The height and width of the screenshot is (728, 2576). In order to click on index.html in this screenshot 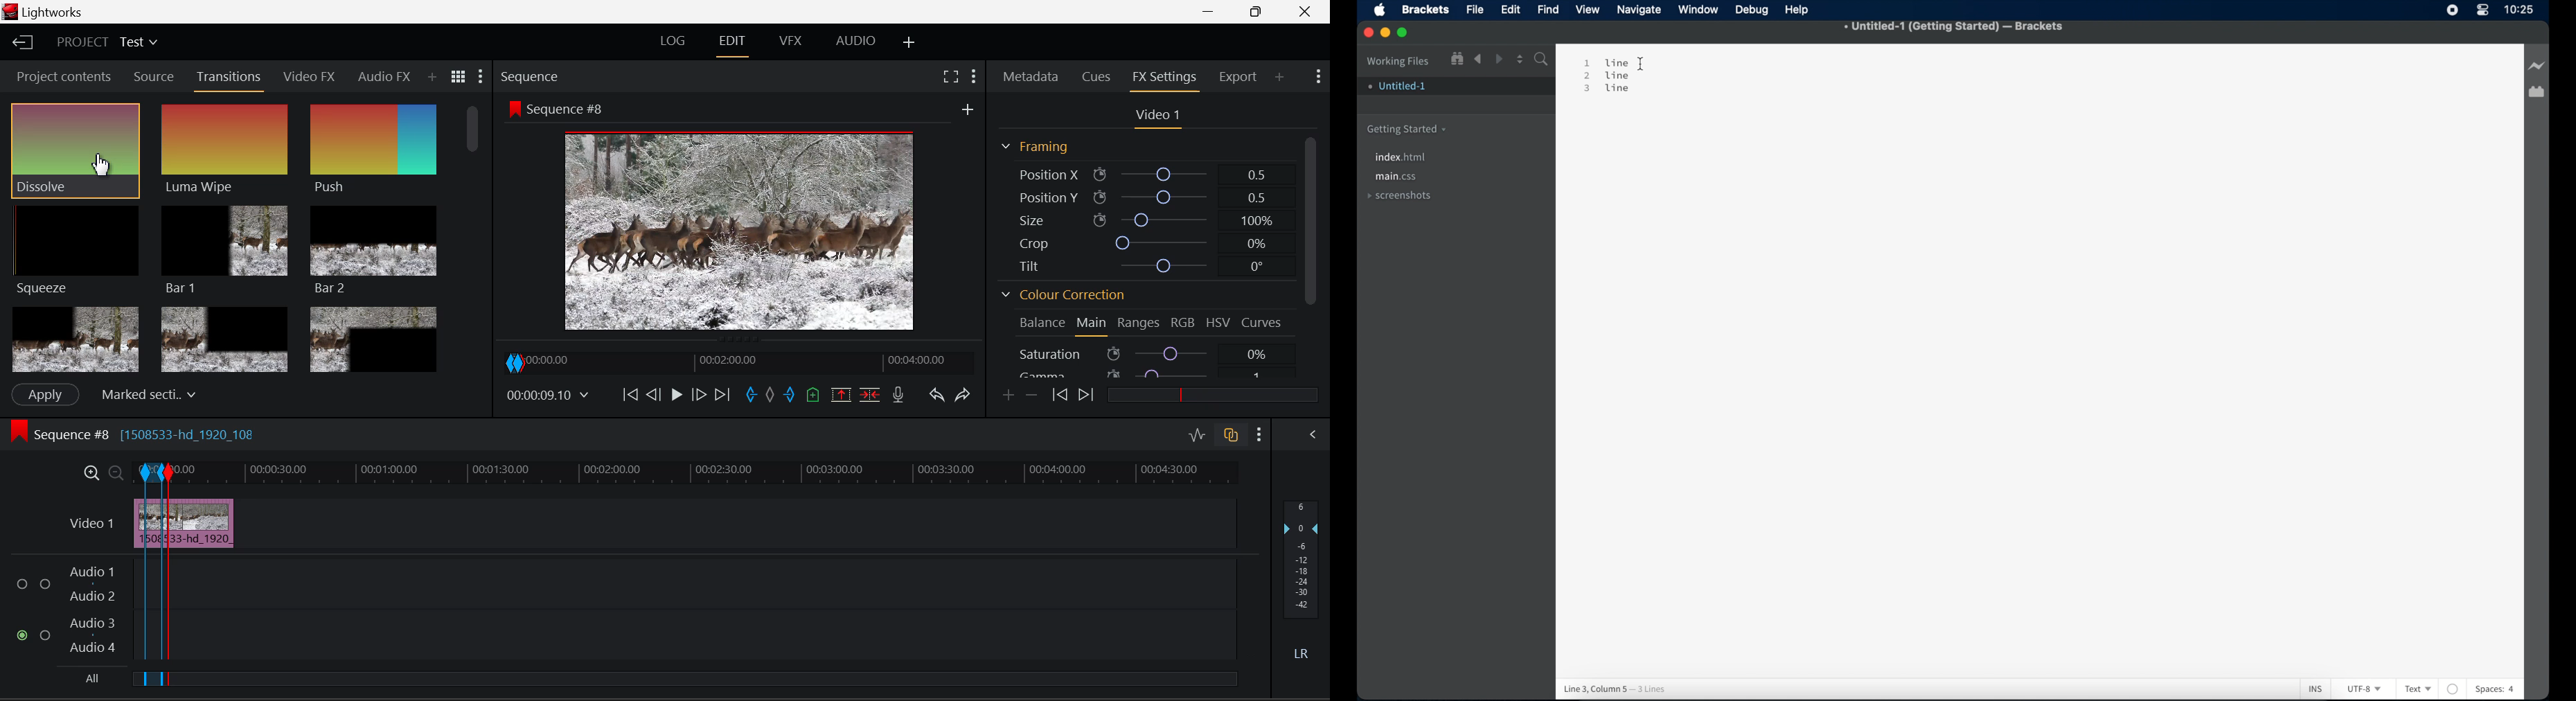, I will do `click(1402, 157)`.